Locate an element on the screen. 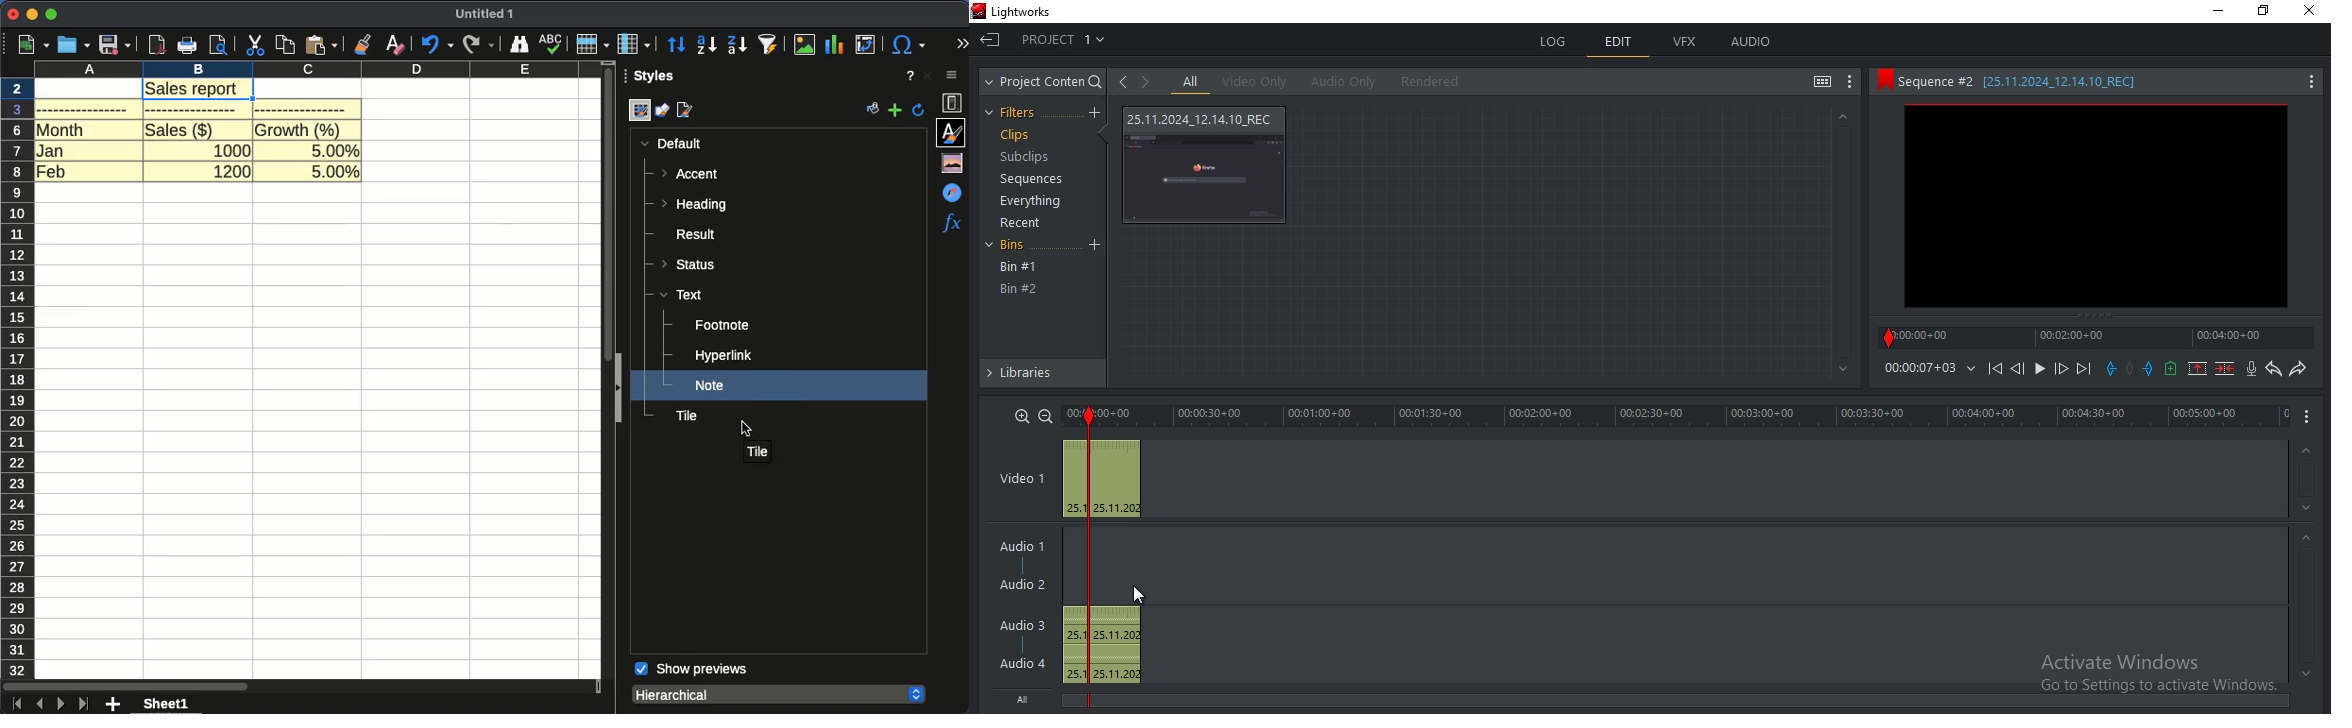  cell styles is located at coordinates (639, 111).